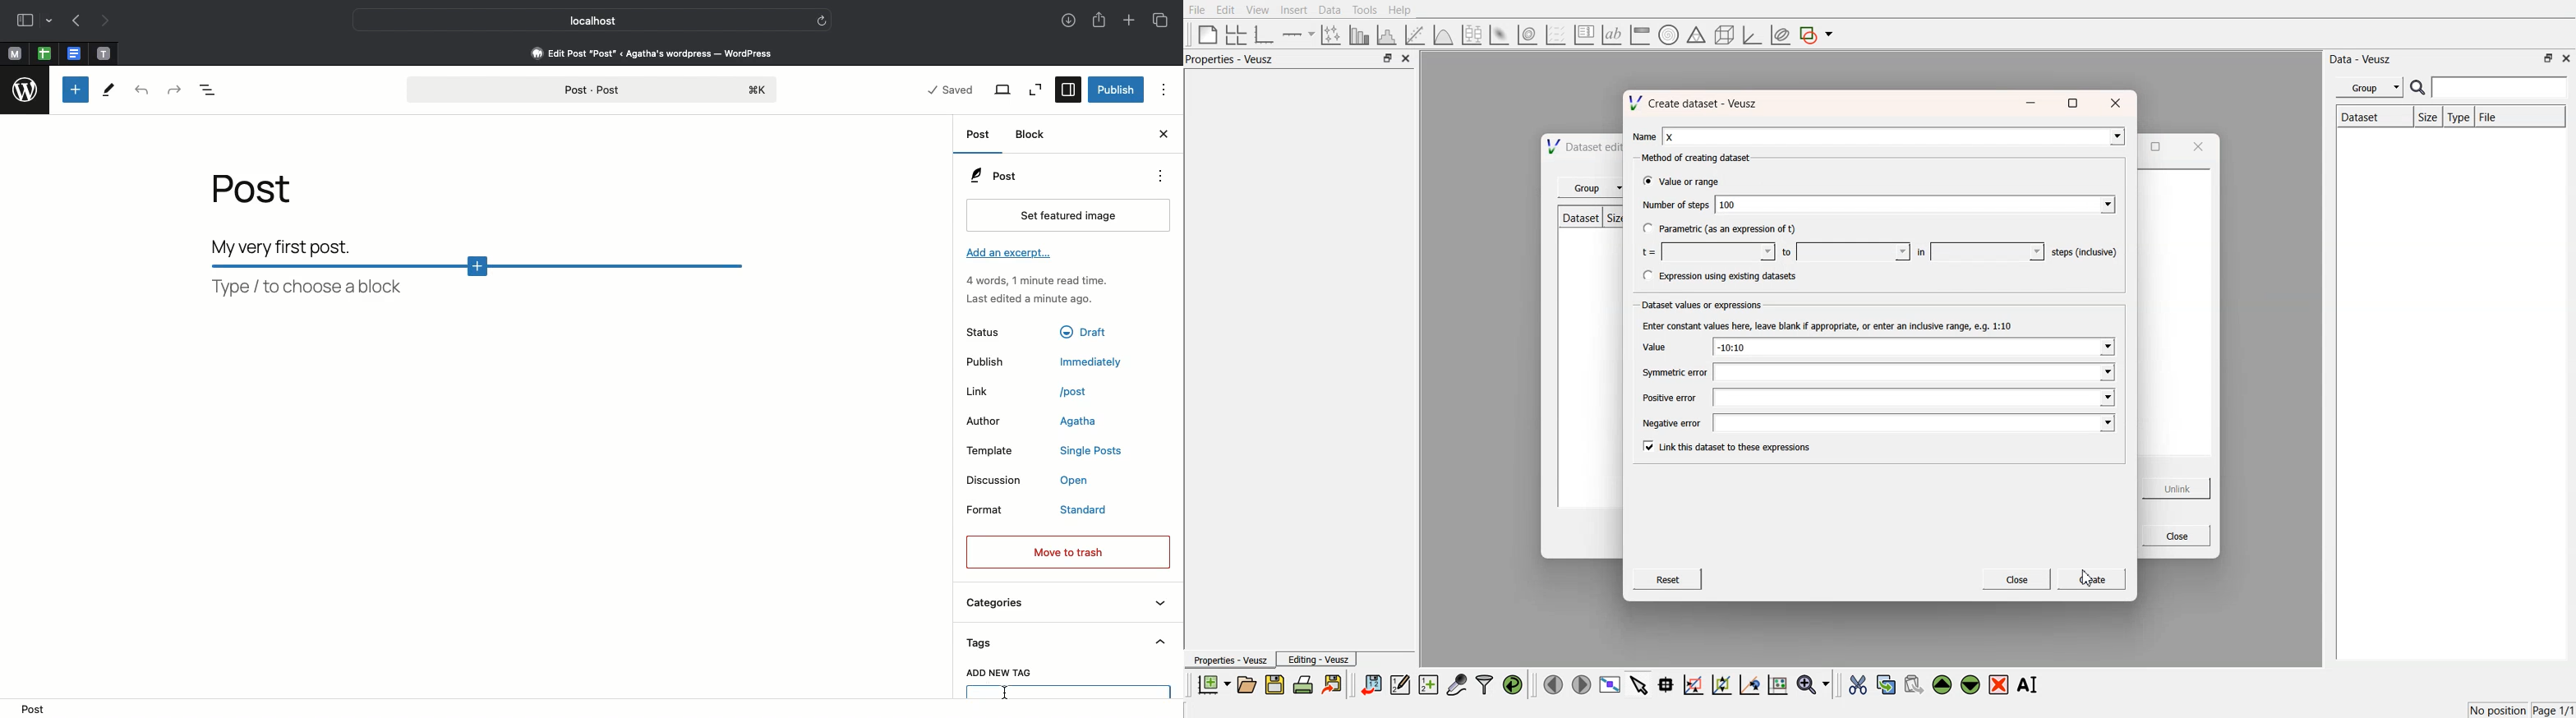 The width and height of the screenshot is (2576, 728). I want to click on maximise, so click(2074, 102).